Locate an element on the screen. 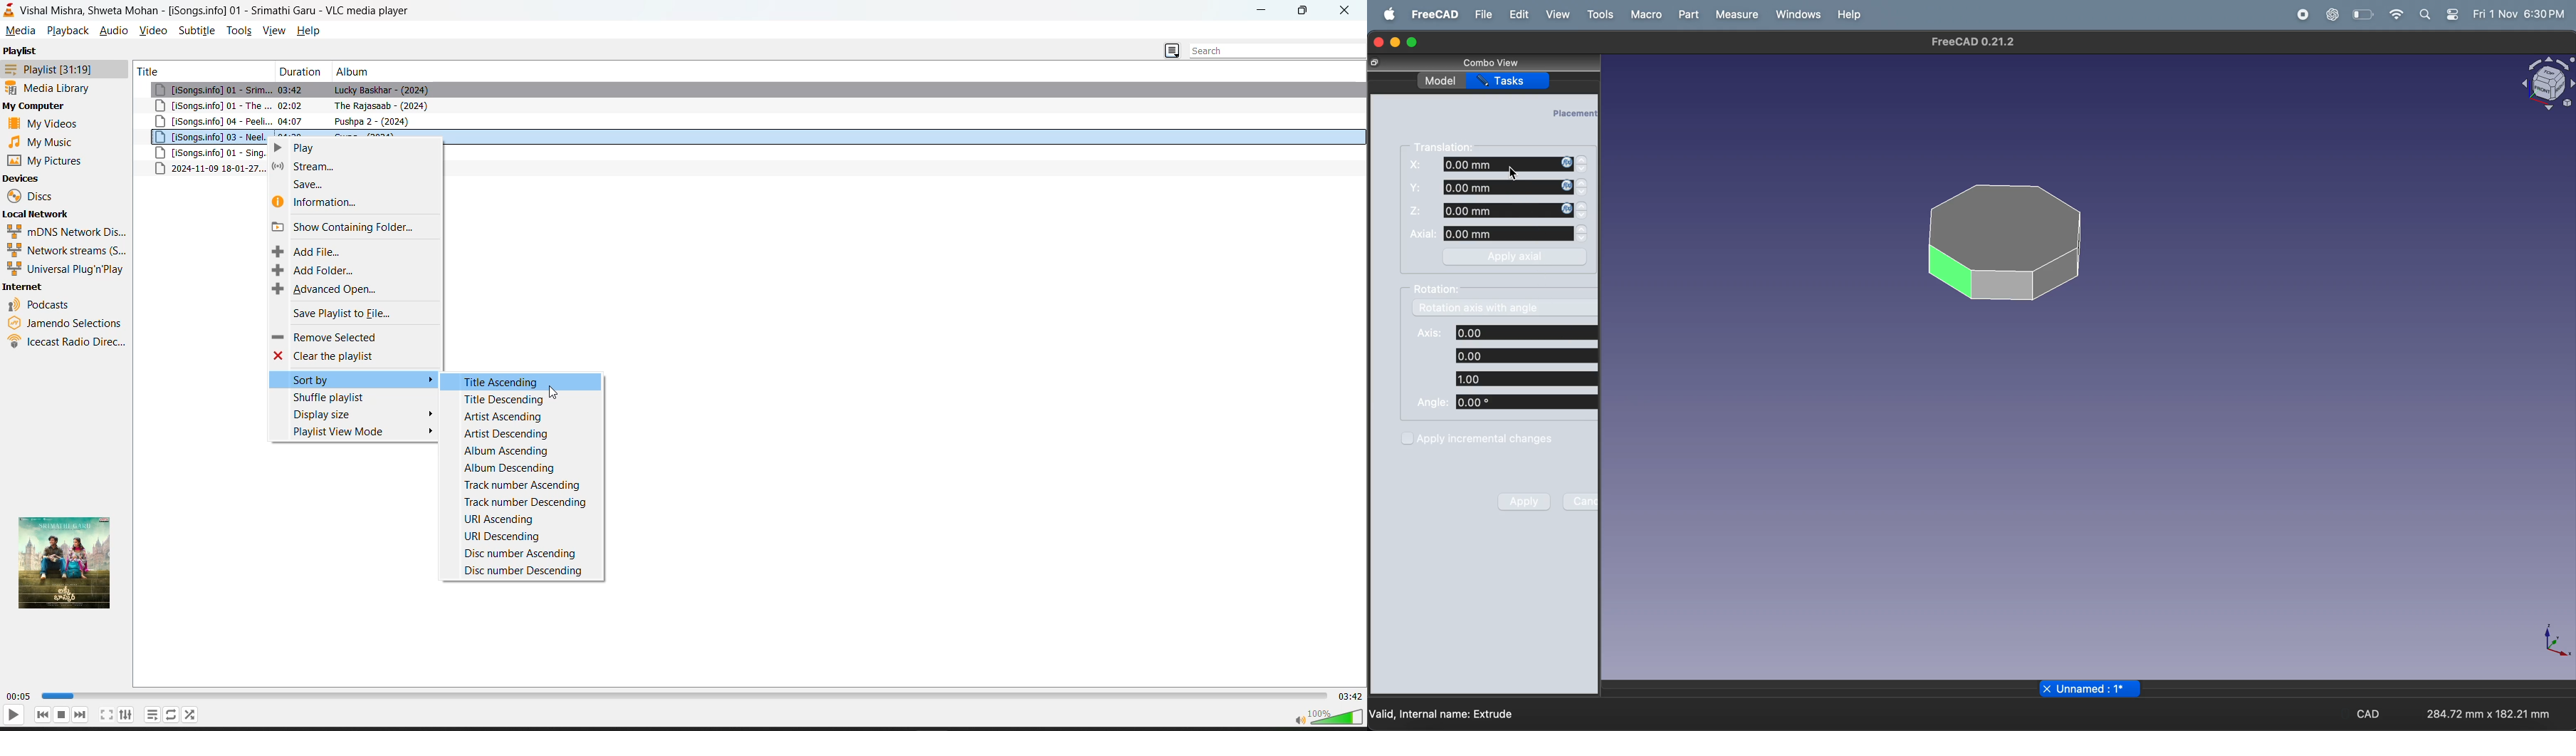 The image size is (2576, 756). artist descending is located at coordinates (524, 432).